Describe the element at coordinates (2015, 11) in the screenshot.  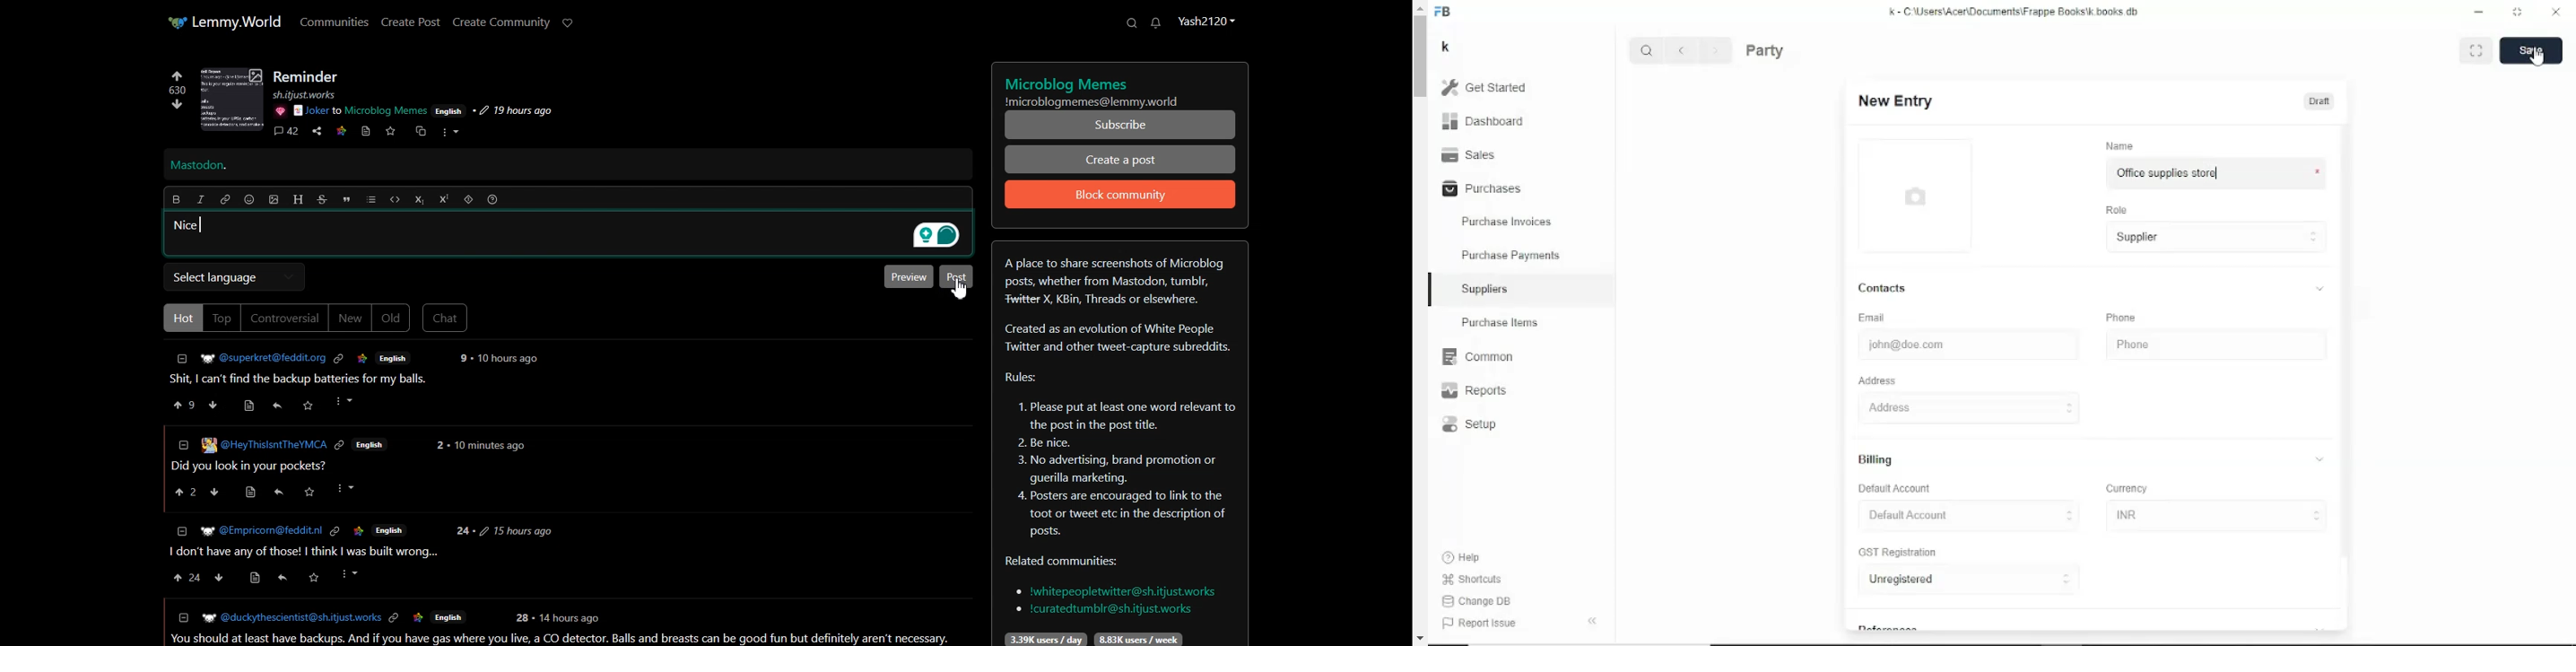
I see `k - C\Users\Acer\Documents\Frappe books\k.books.db` at that location.